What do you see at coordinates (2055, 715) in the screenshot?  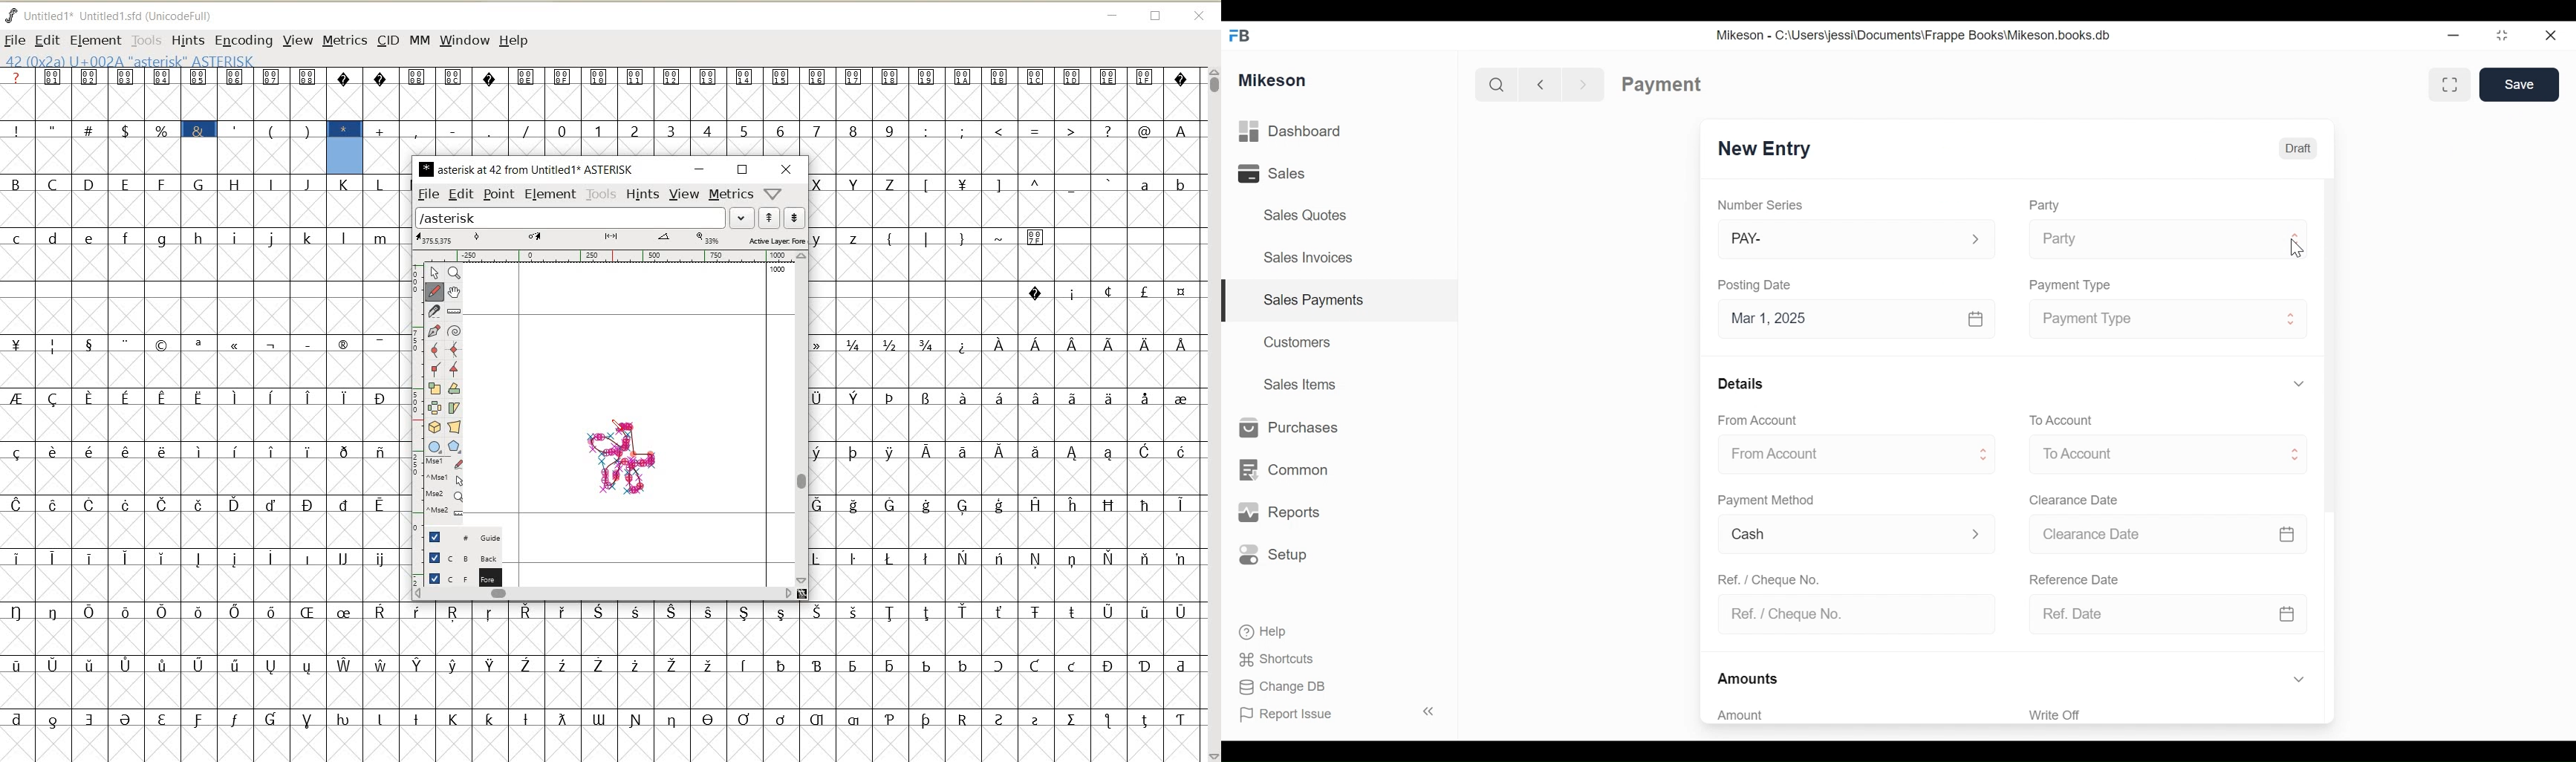 I see `Write Off` at bounding box center [2055, 715].